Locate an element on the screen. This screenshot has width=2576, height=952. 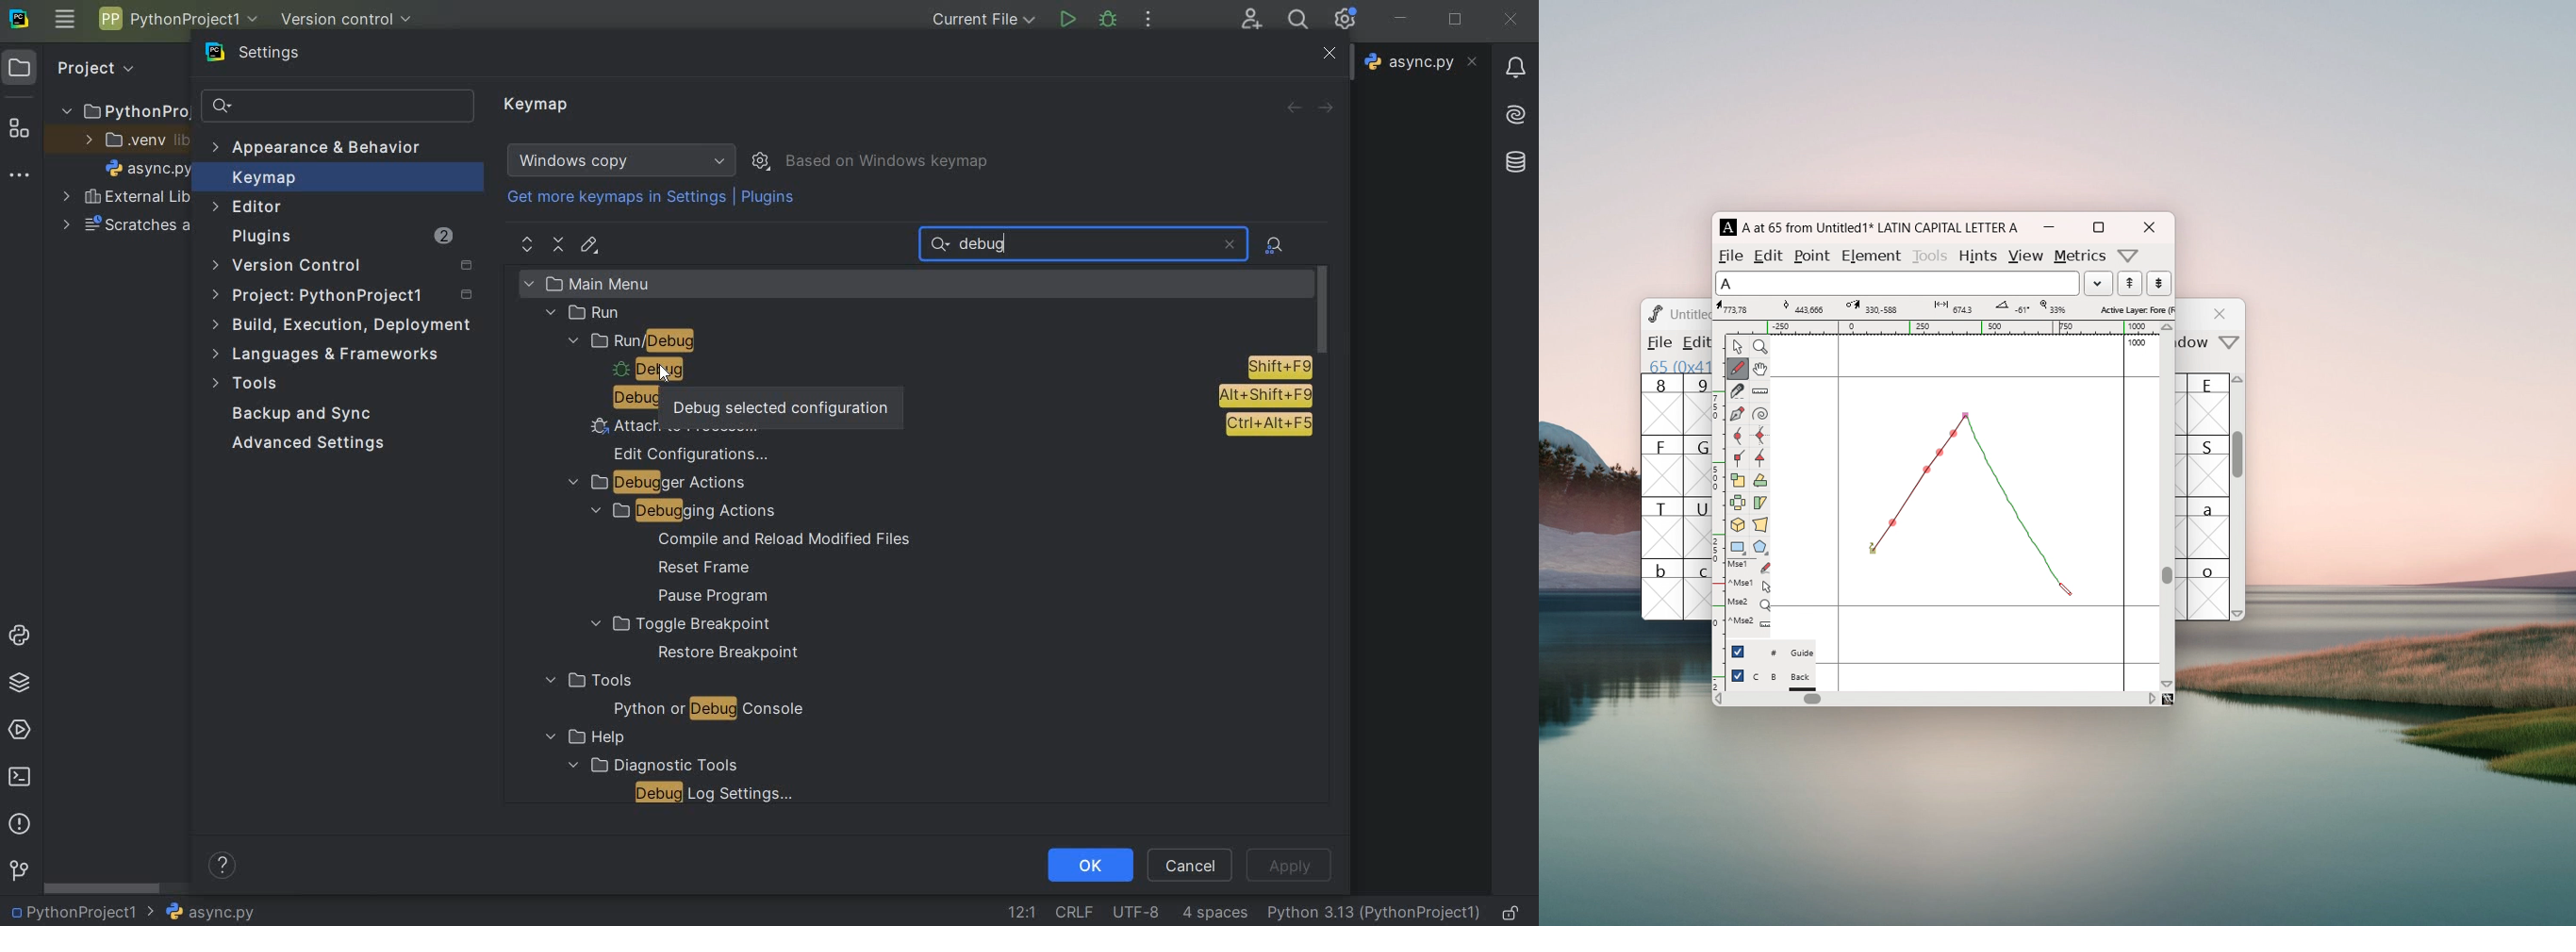
tools is located at coordinates (586, 681).